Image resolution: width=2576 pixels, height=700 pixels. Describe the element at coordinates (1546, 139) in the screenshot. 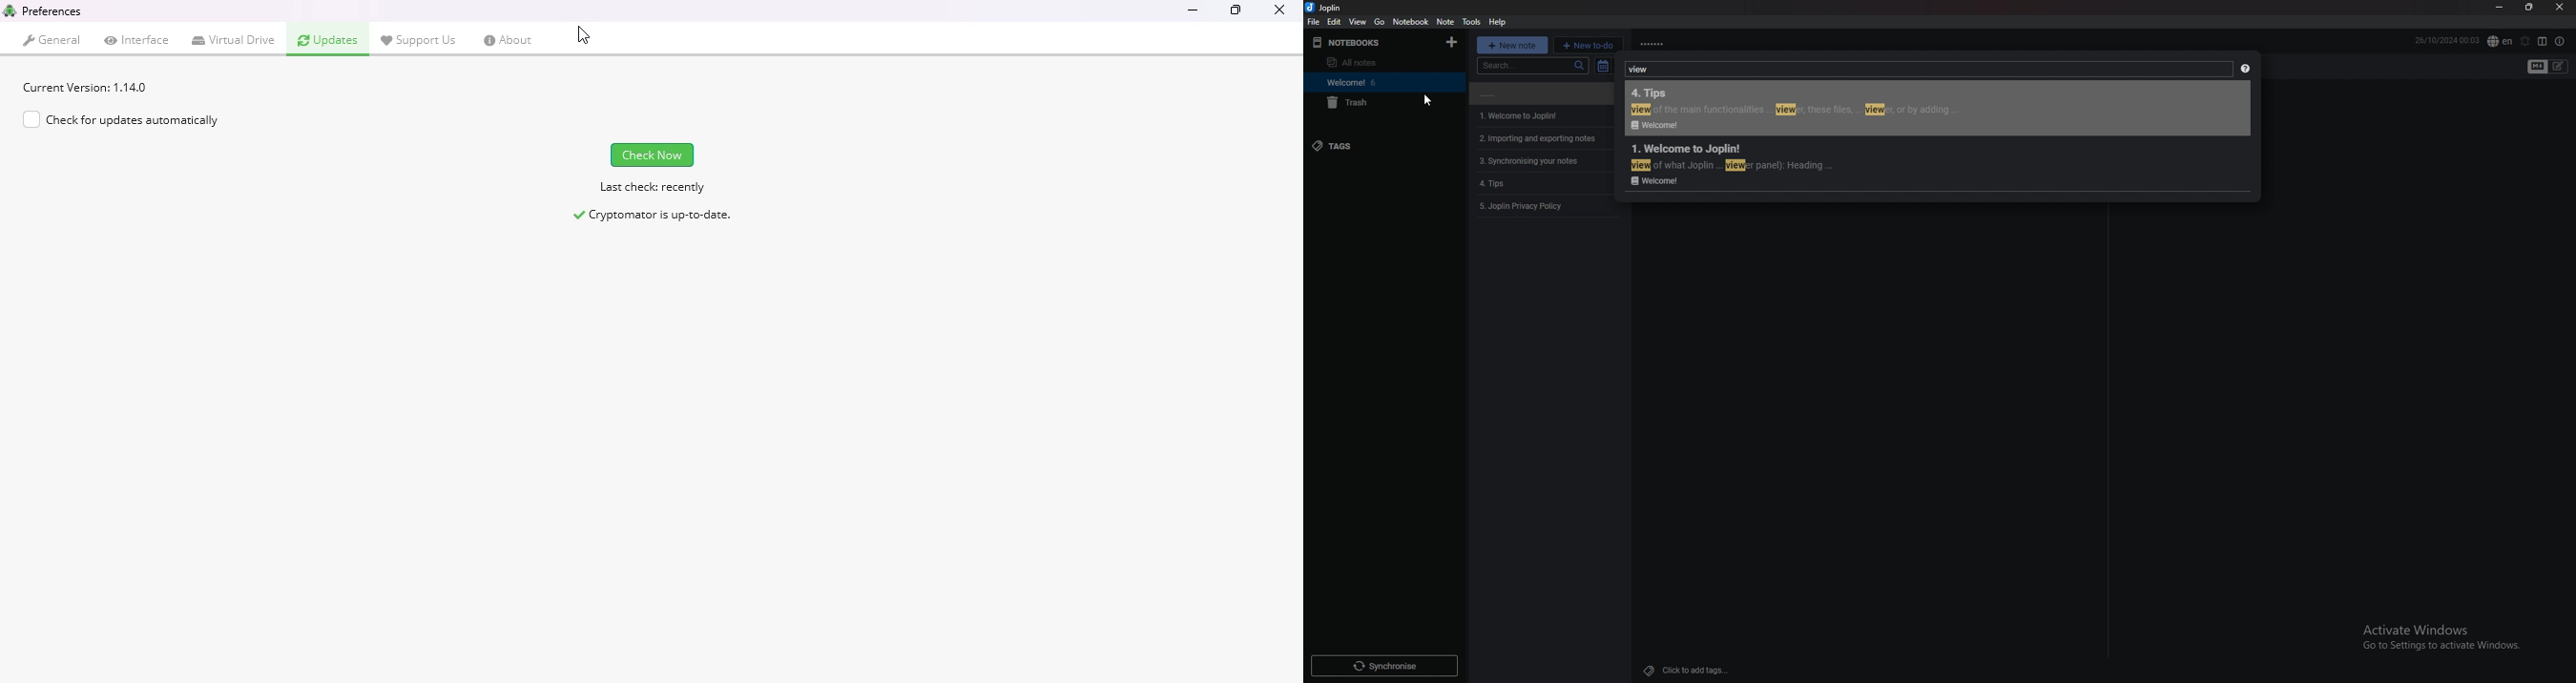

I see `note 3` at that location.